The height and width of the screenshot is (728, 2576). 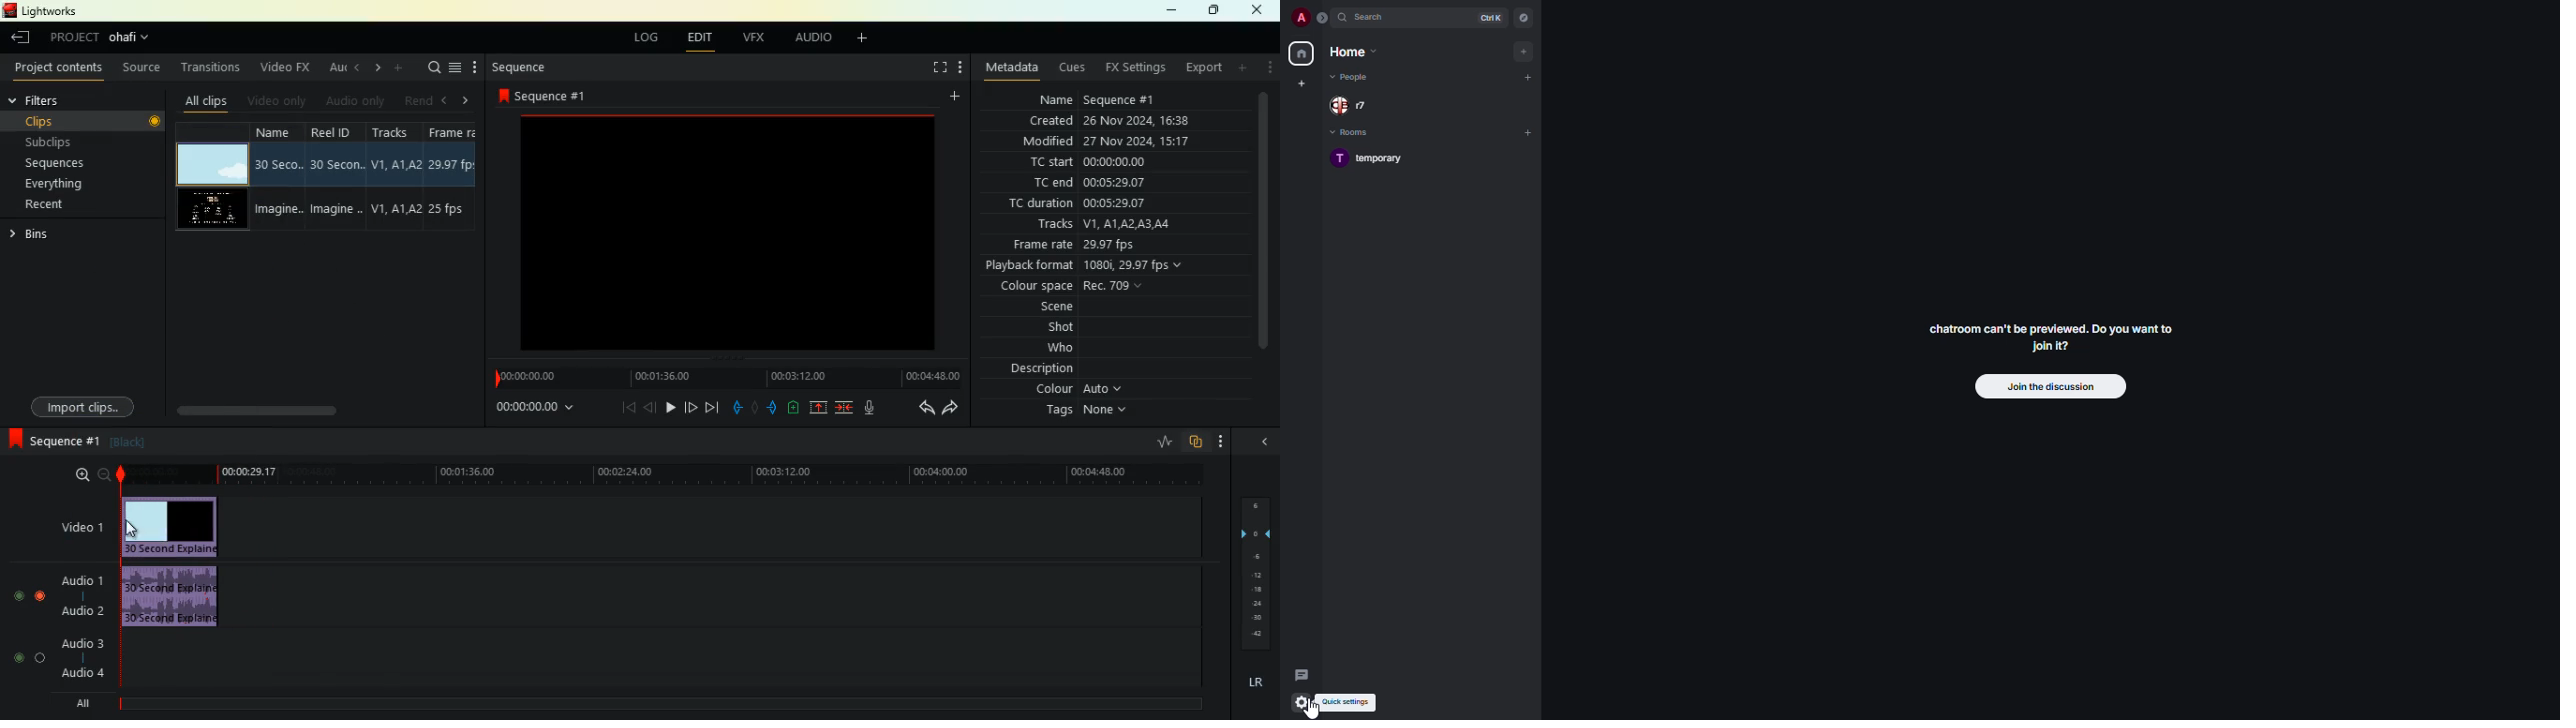 I want to click on quick settings, so click(x=1348, y=703).